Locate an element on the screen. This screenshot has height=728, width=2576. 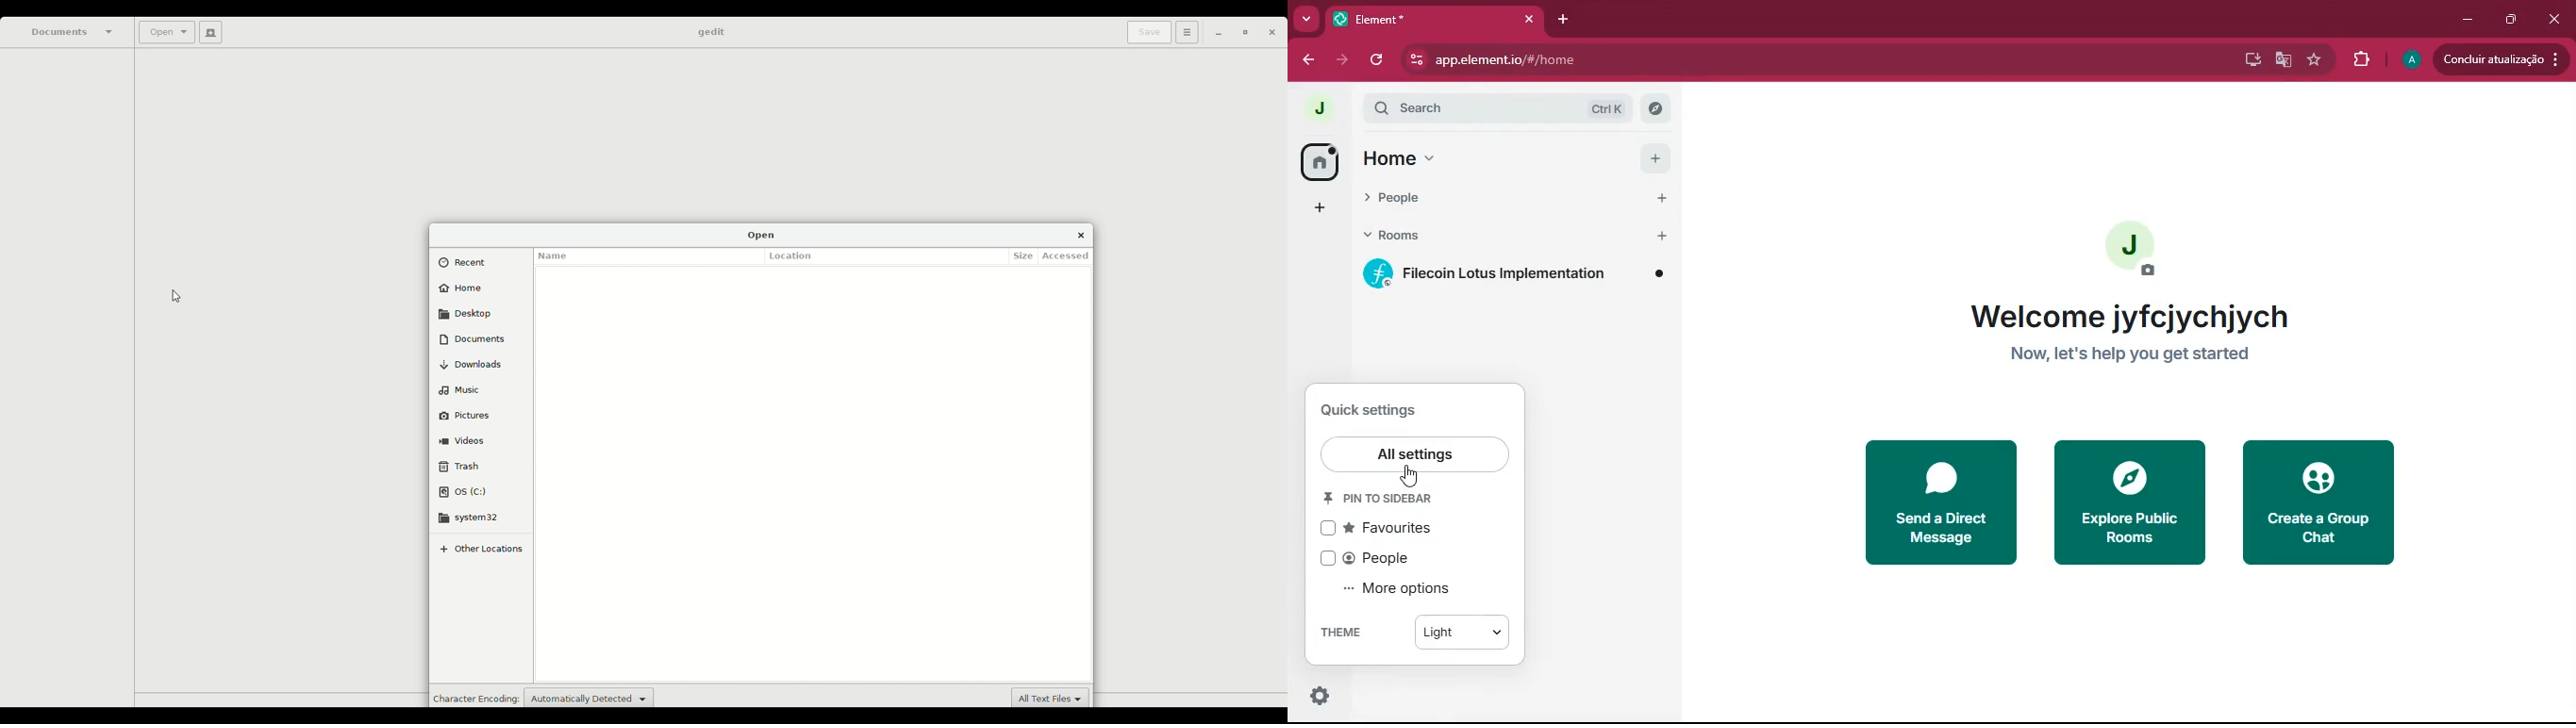
minimize is located at coordinates (2468, 18).